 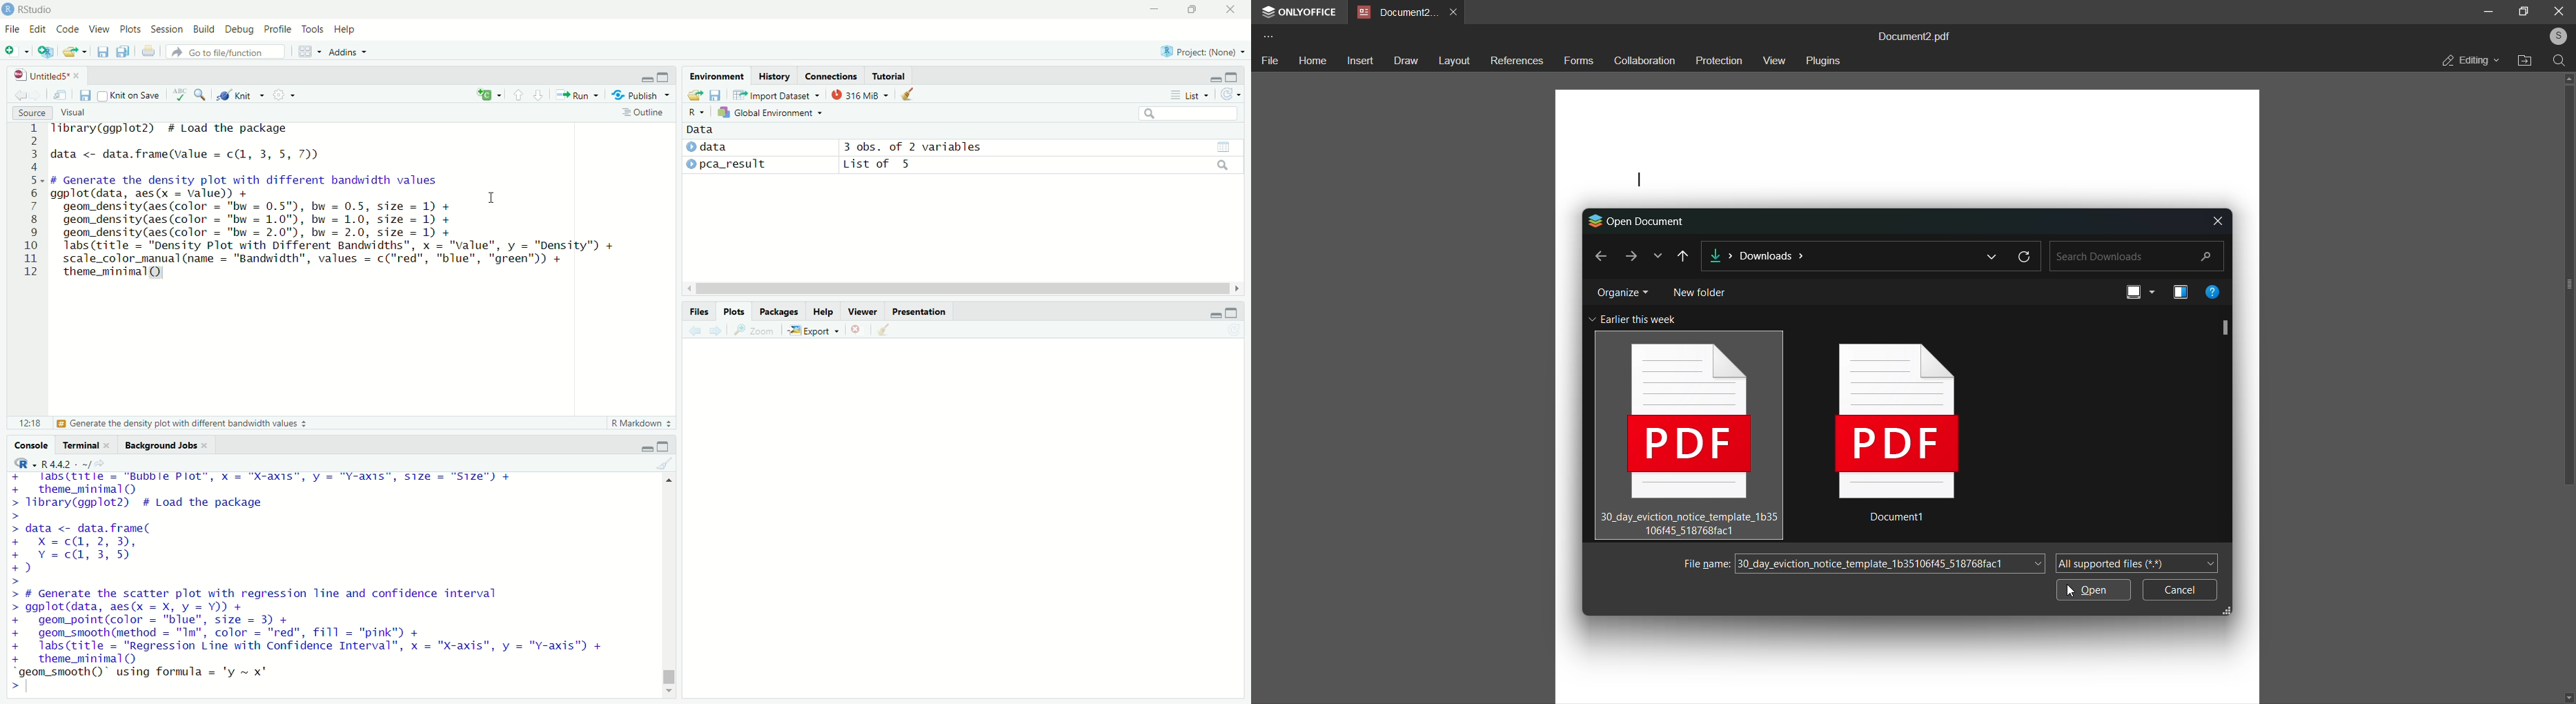 What do you see at coordinates (205, 446) in the screenshot?
I see `close` at bounding box center [205, 446].